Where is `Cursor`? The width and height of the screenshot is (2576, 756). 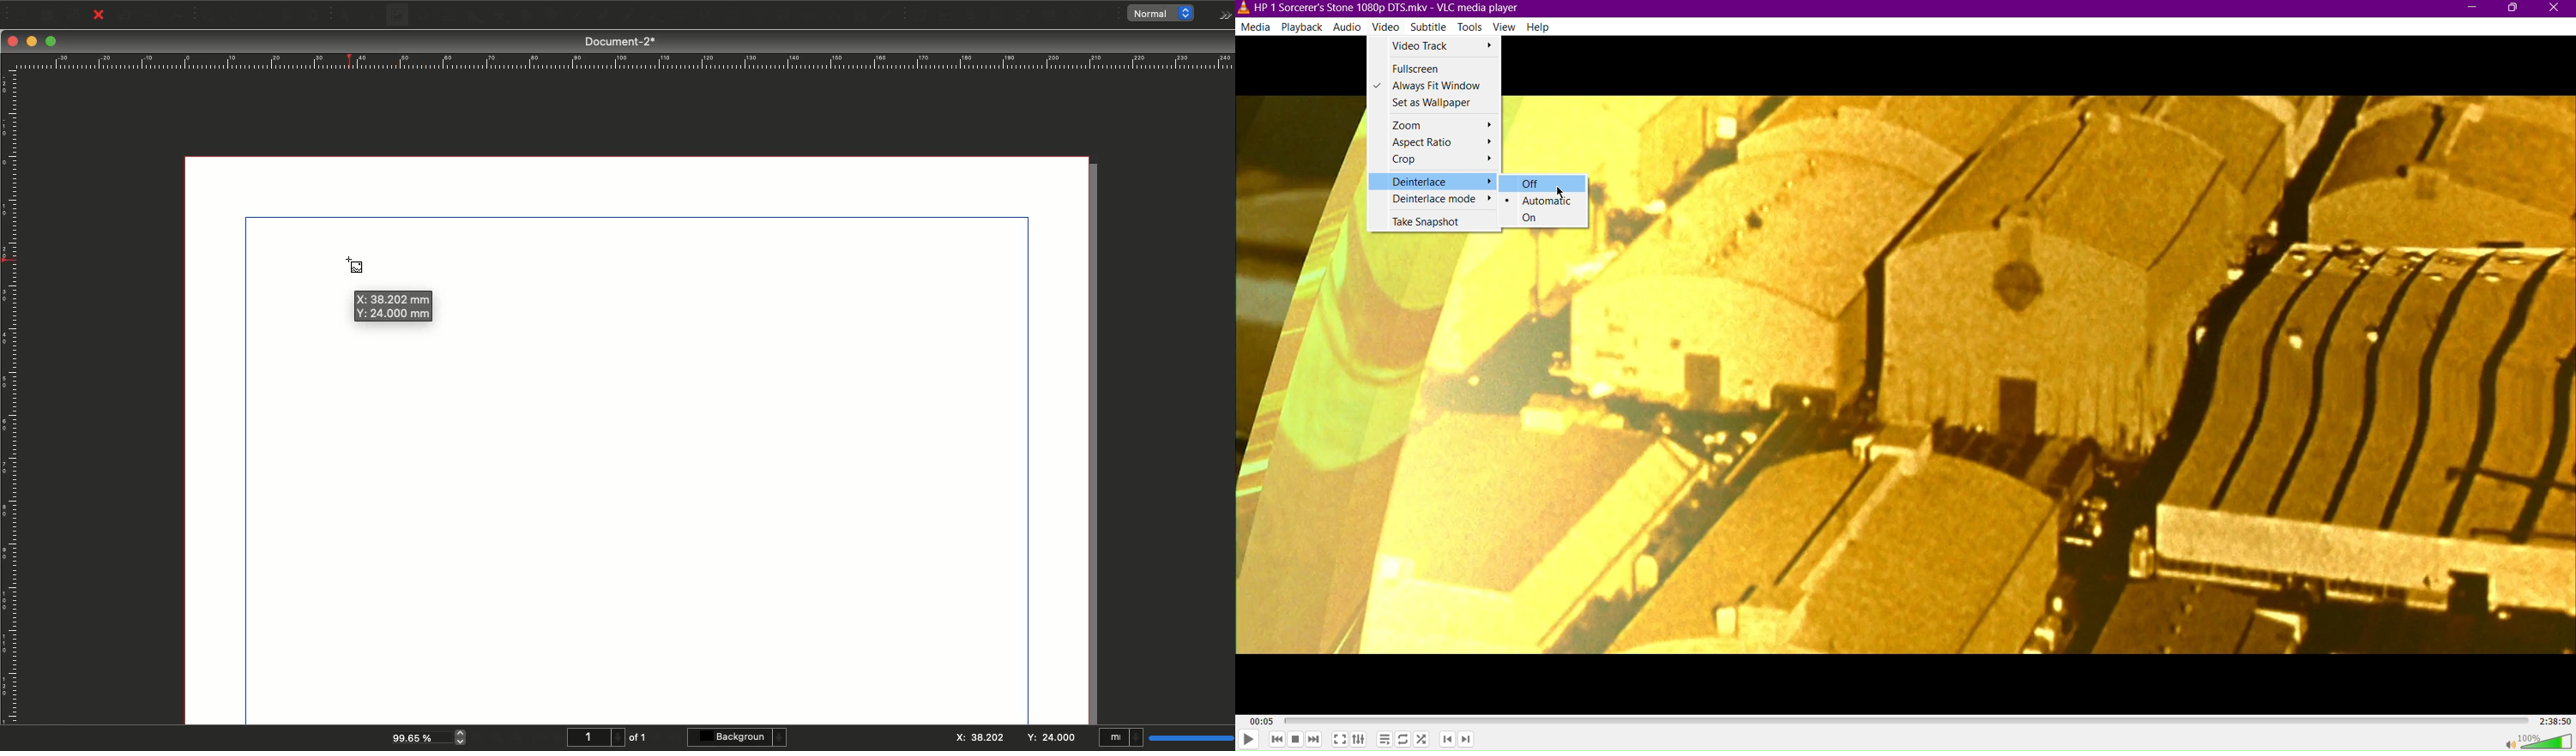 Cursor is located at coordinates (361, 264).